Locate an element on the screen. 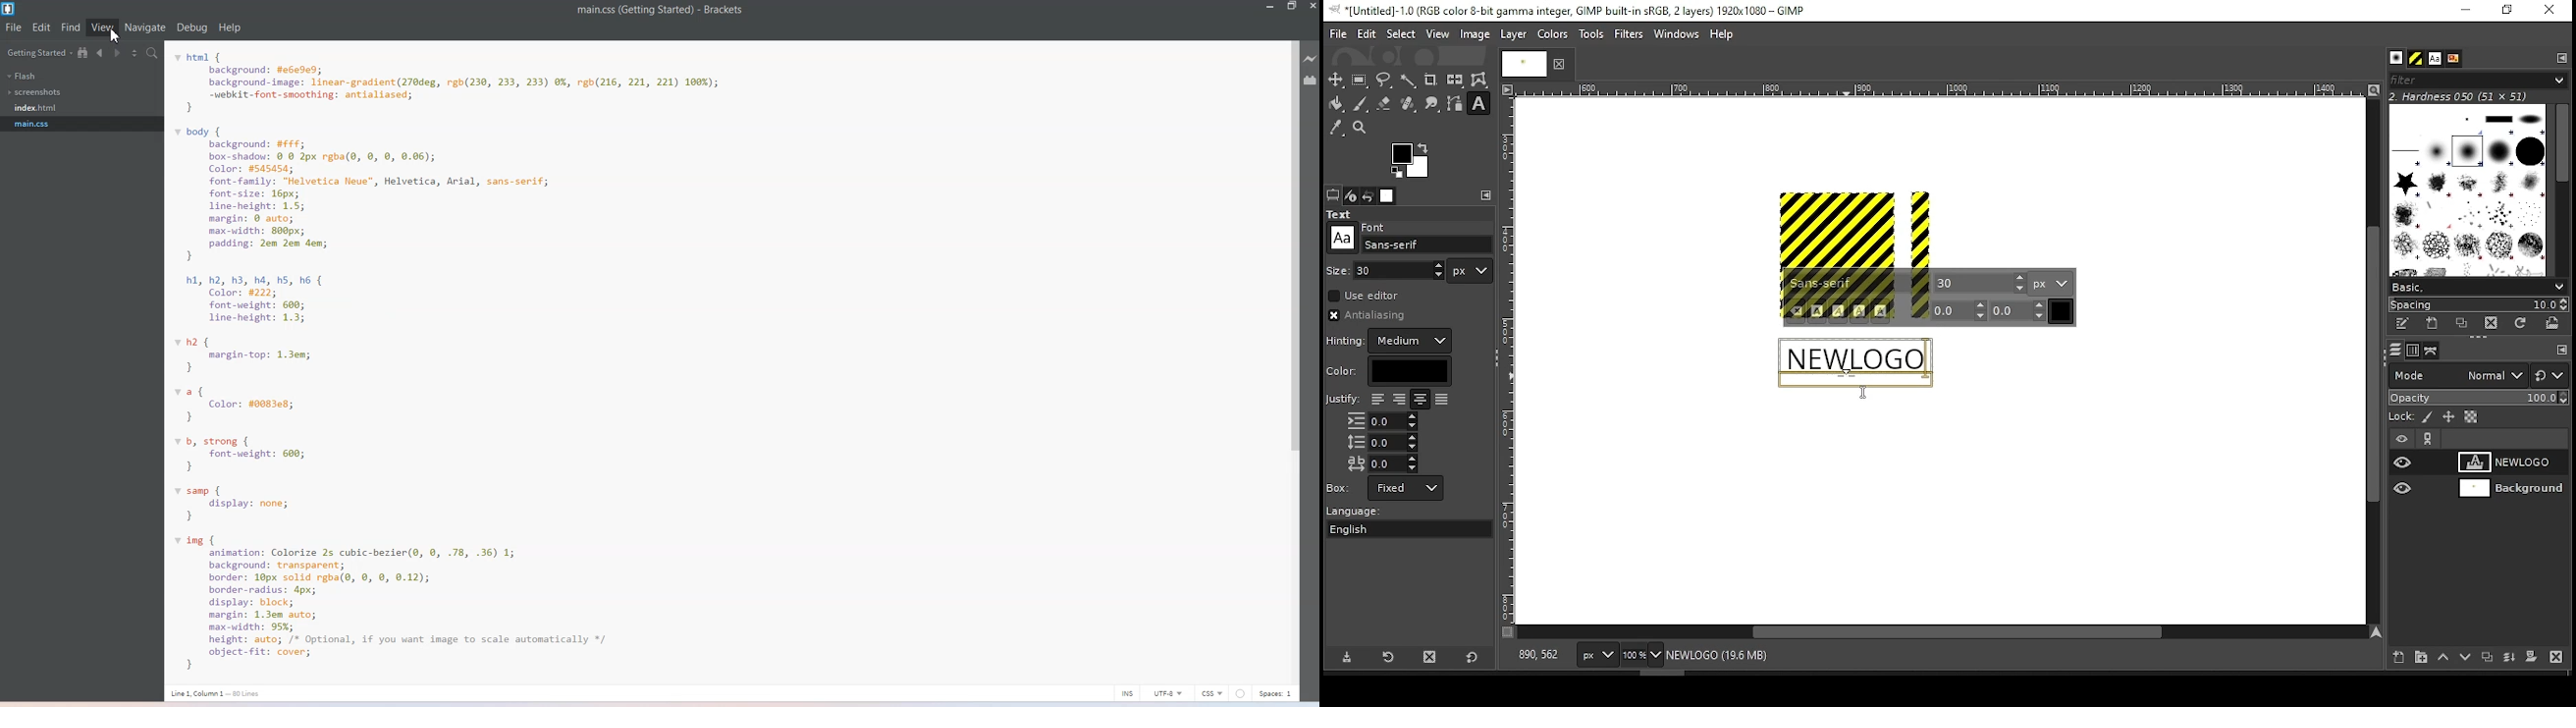  layers is located at coordinates (2394, 351).